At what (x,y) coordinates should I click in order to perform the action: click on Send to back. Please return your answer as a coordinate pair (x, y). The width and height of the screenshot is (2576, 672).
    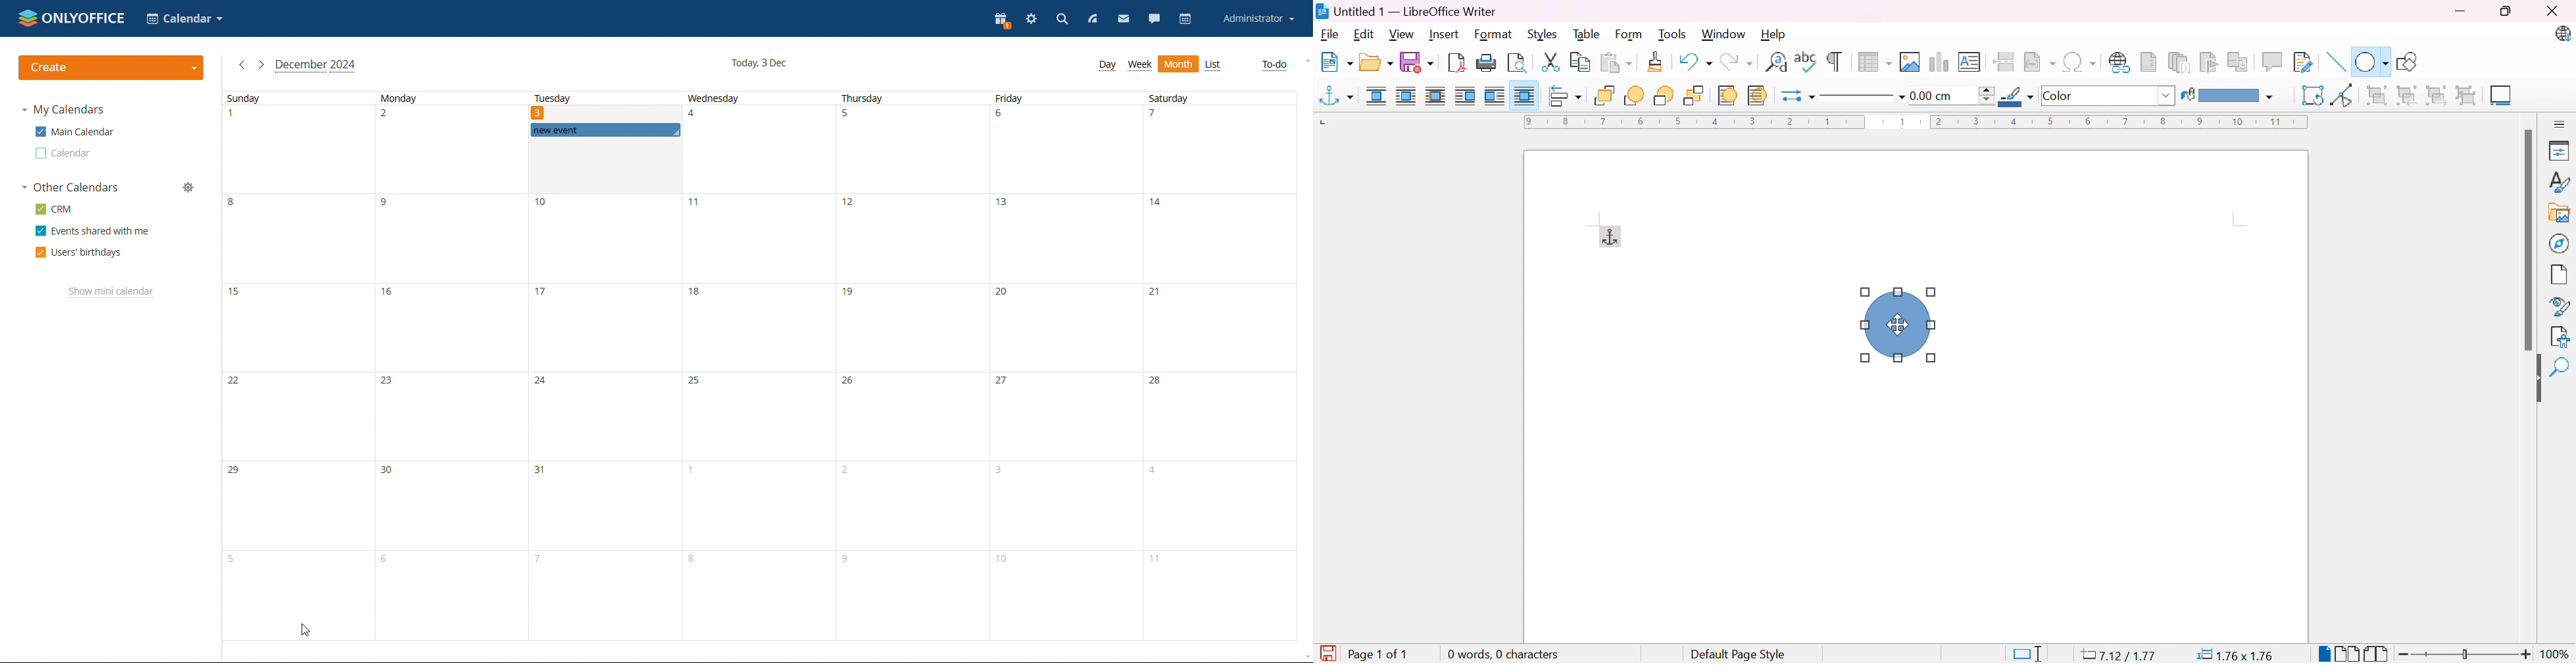
    Looking at the image, I should click on (1695, 96).